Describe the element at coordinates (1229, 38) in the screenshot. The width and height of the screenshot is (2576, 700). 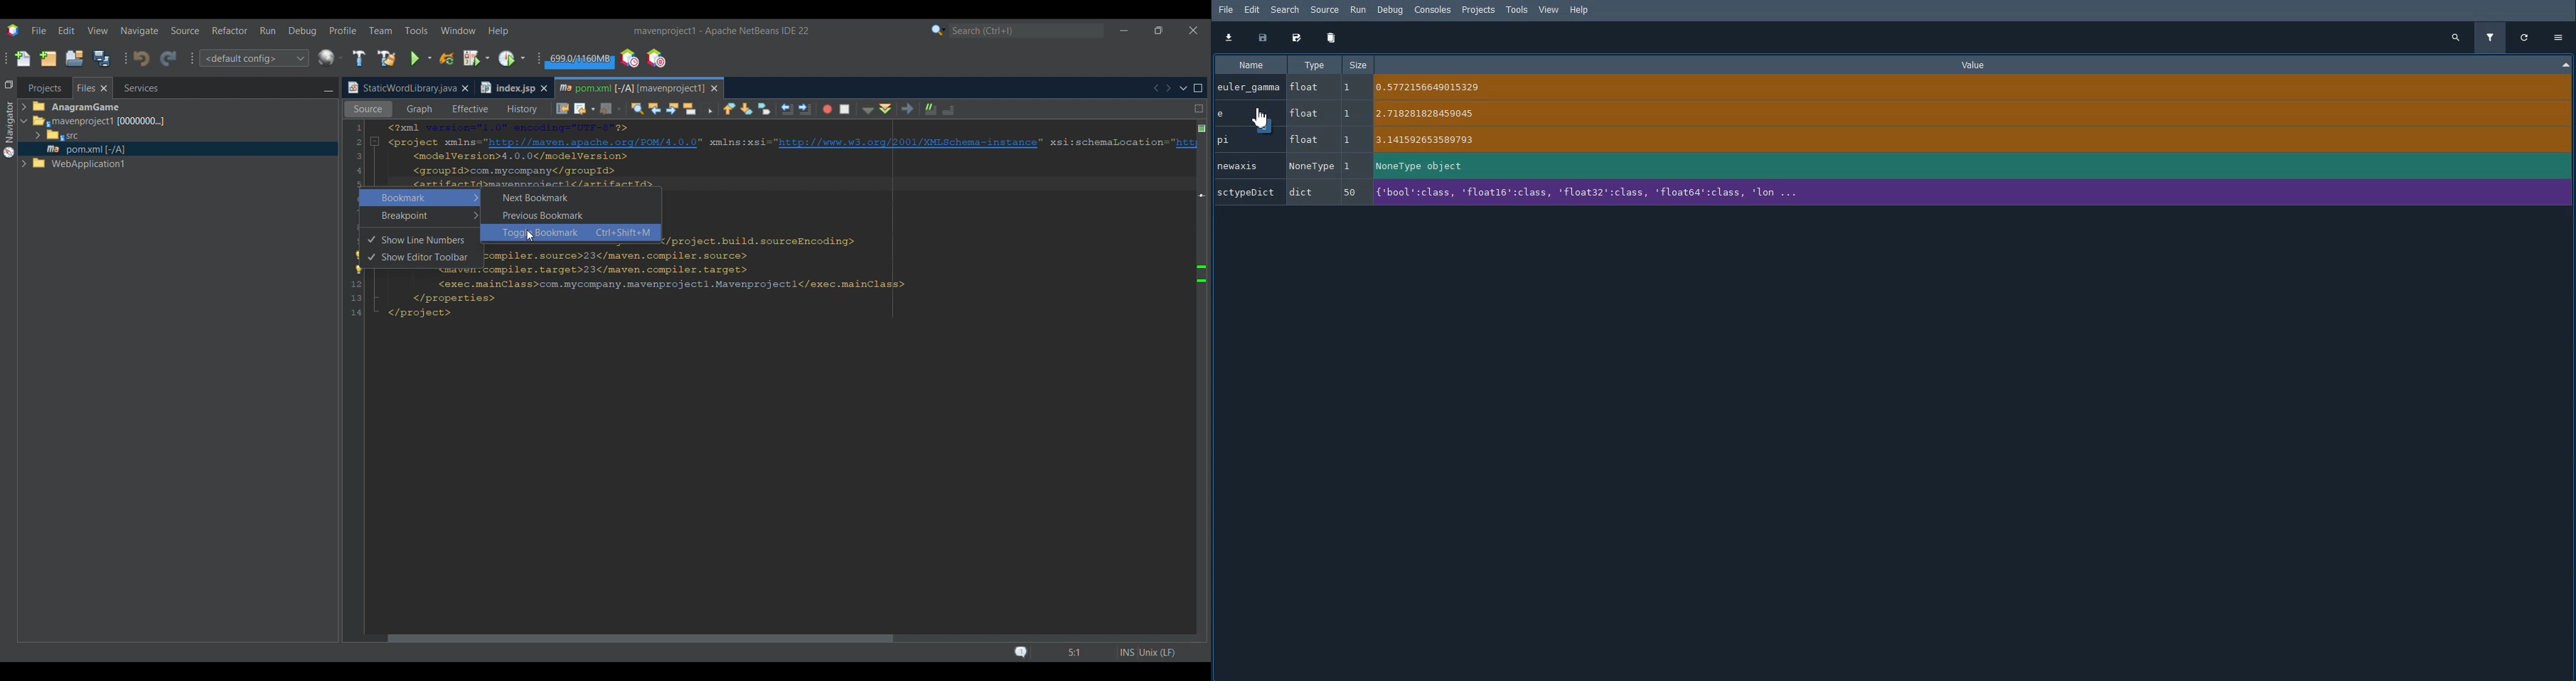
I see `Import data` at that location.